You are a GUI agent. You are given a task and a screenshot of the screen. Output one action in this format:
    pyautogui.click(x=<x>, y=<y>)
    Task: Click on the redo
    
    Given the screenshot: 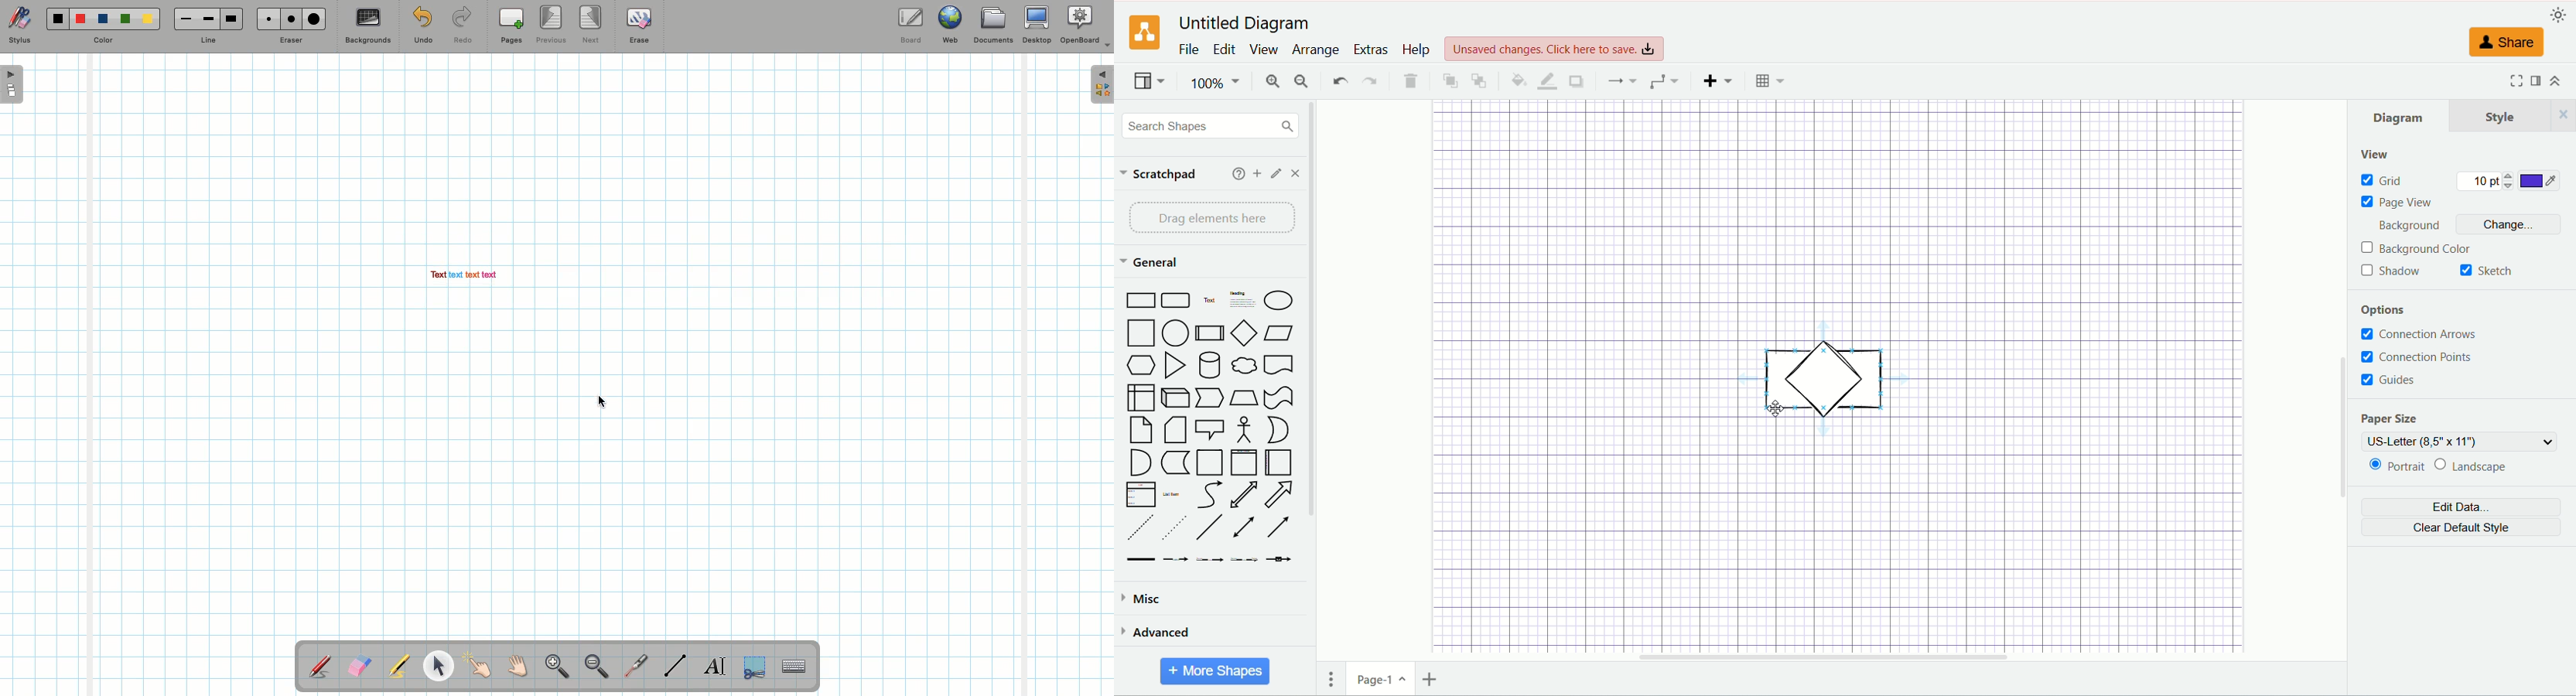 What is the action you would take?
    pyautogui.click(x=1370, y=83)
    